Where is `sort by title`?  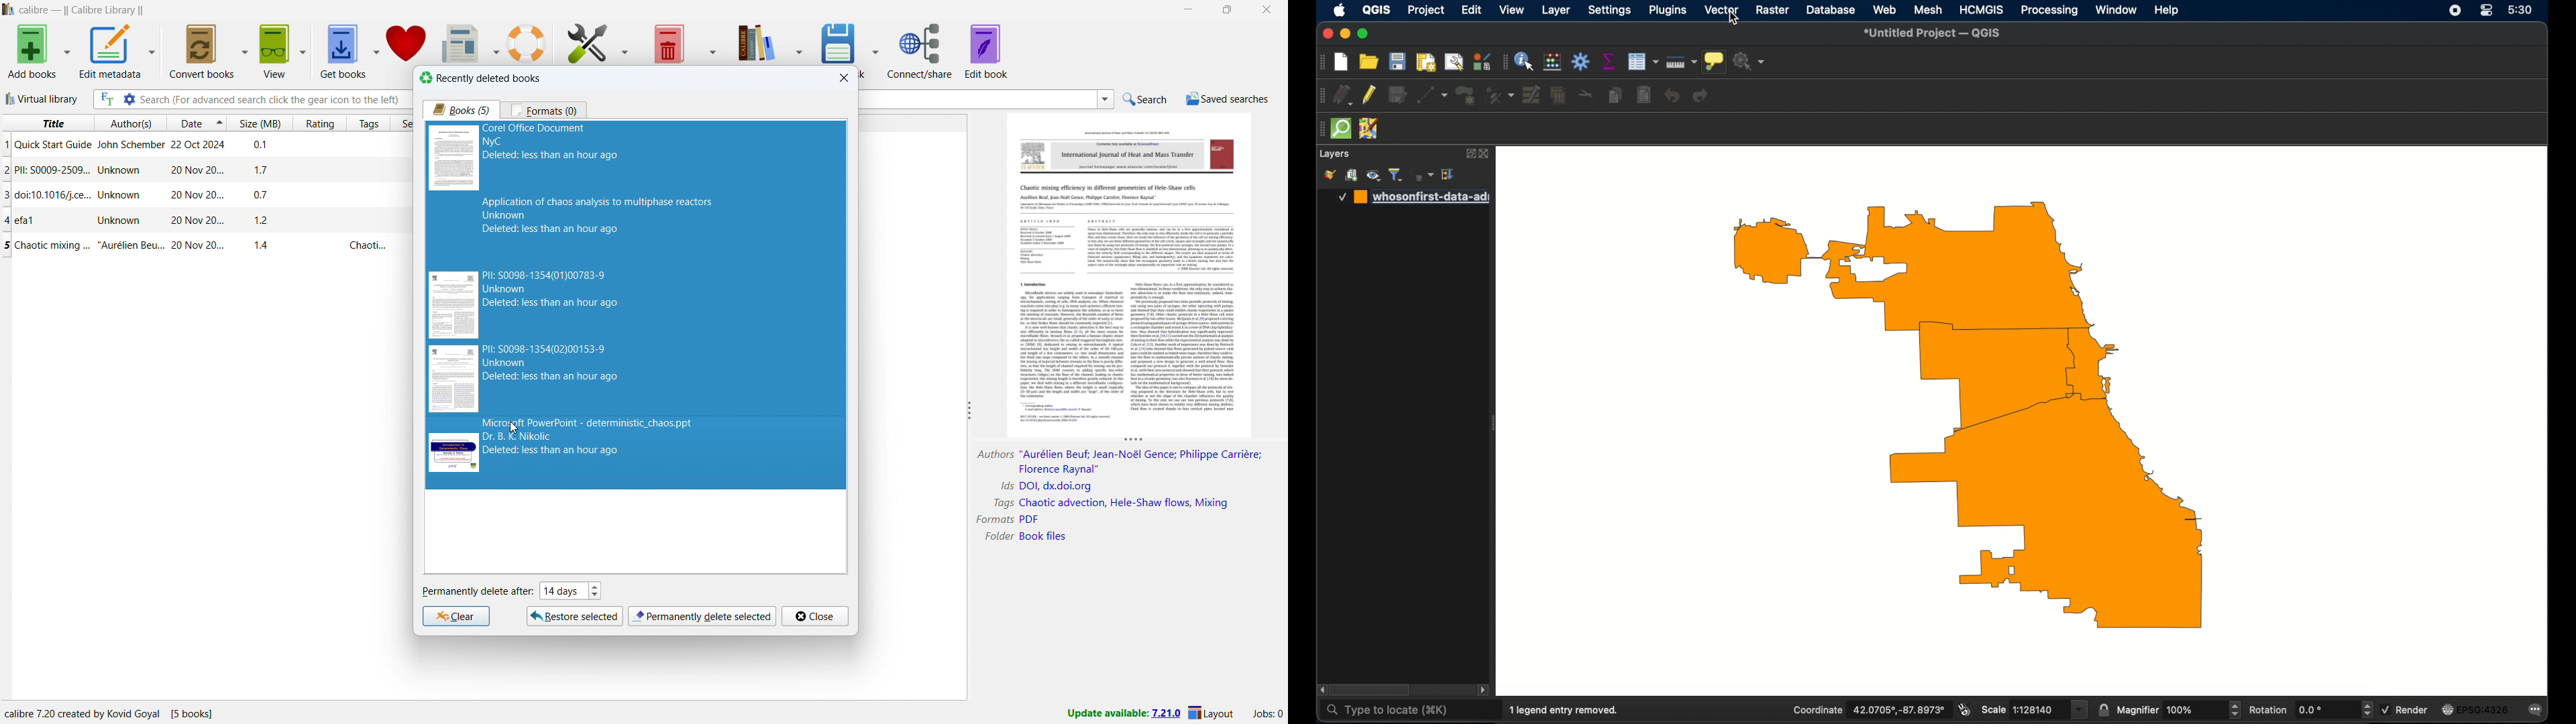 sort by title is located at coordinates (46, 123).